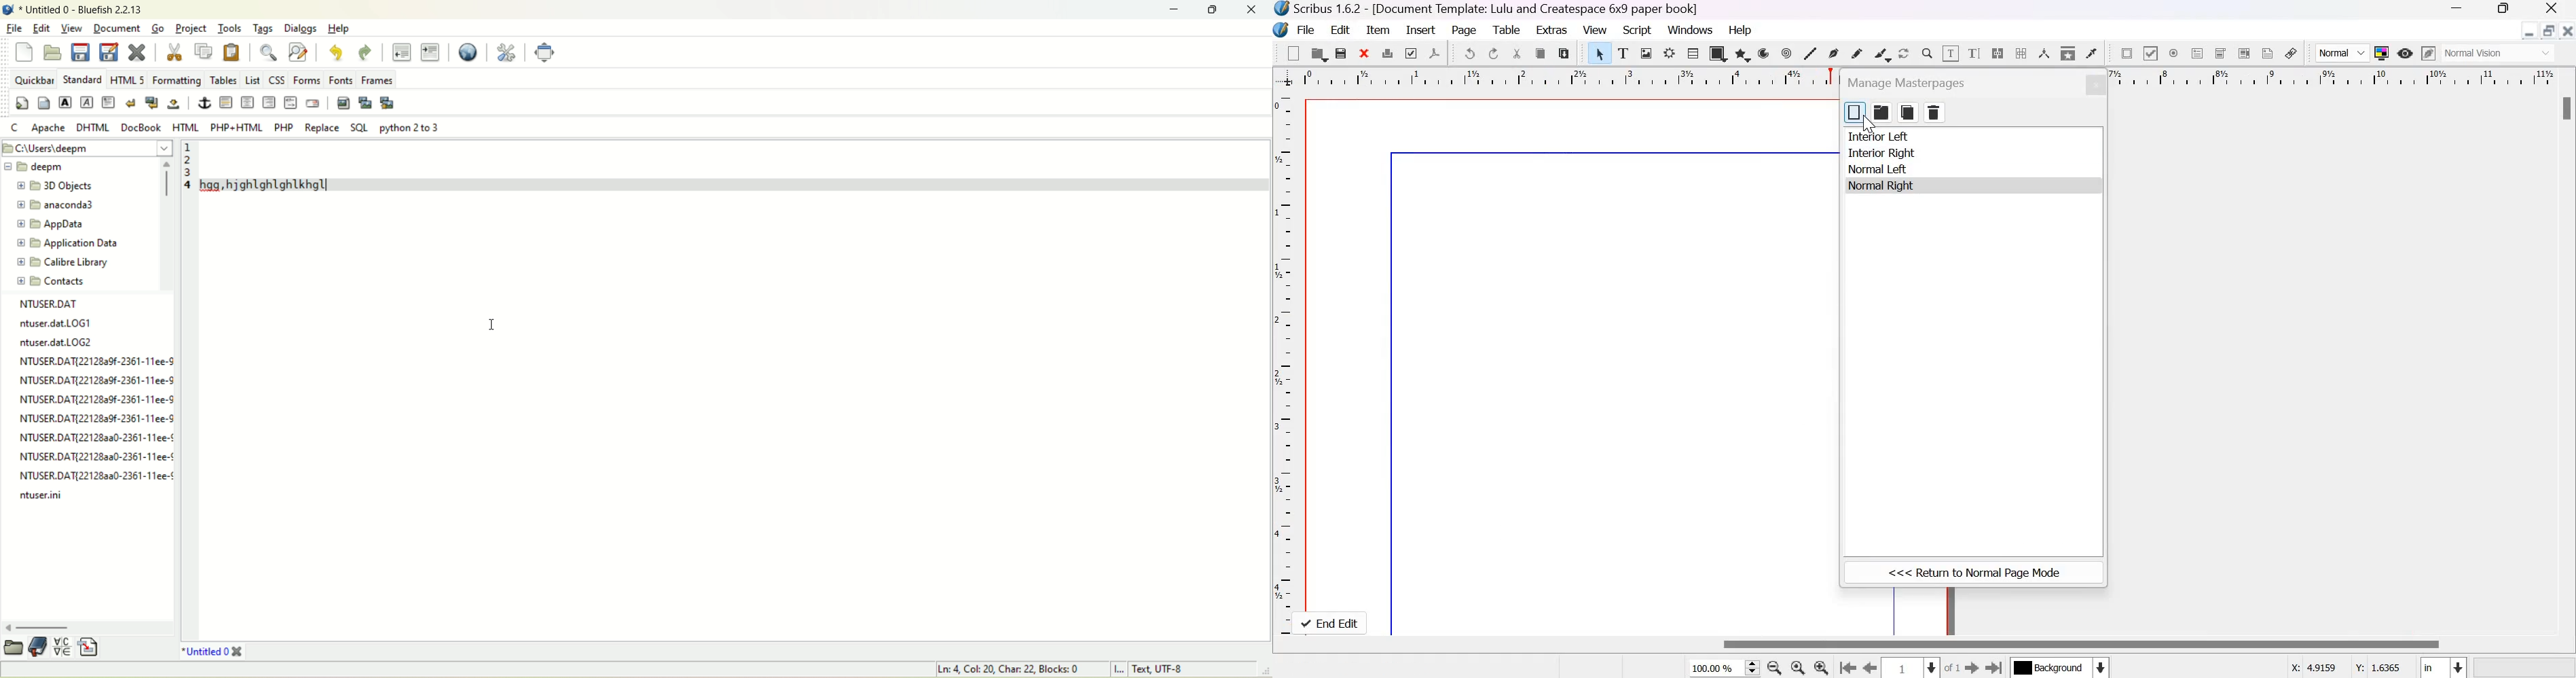  Describe the element at coordinates (1765, 53) in the screenshot. I see `arc` at that location.